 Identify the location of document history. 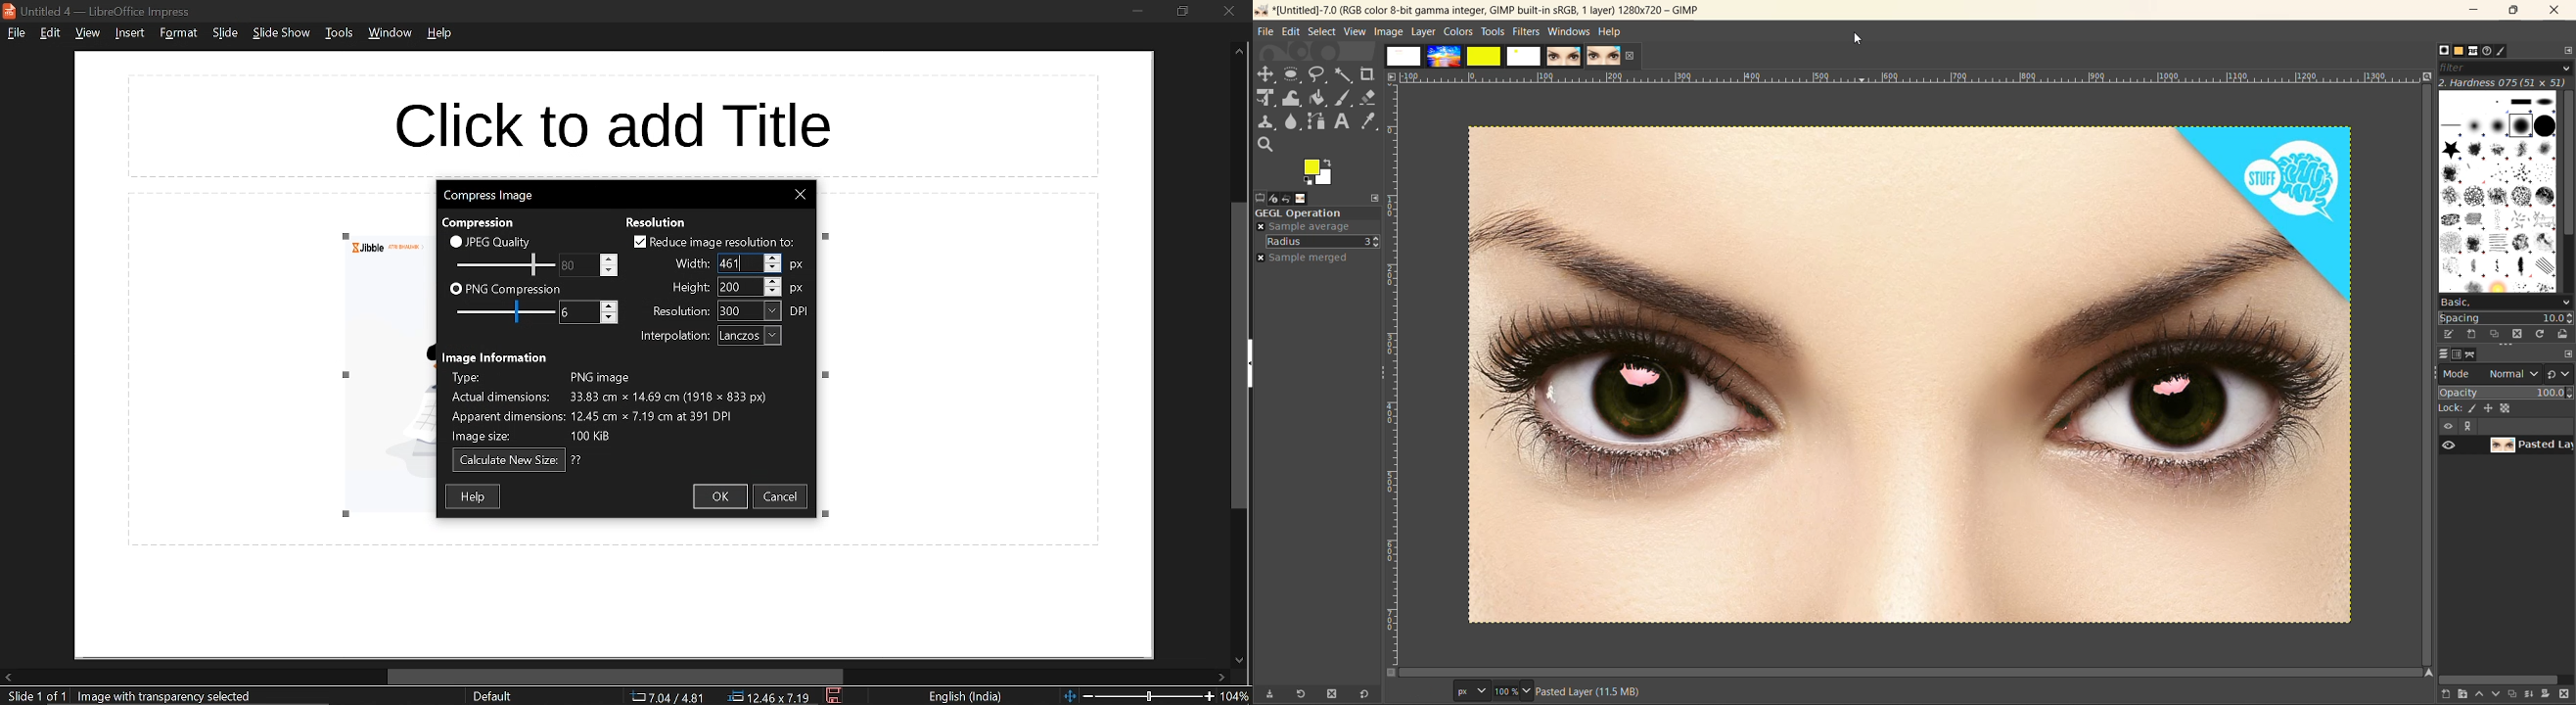
(2489, 51).